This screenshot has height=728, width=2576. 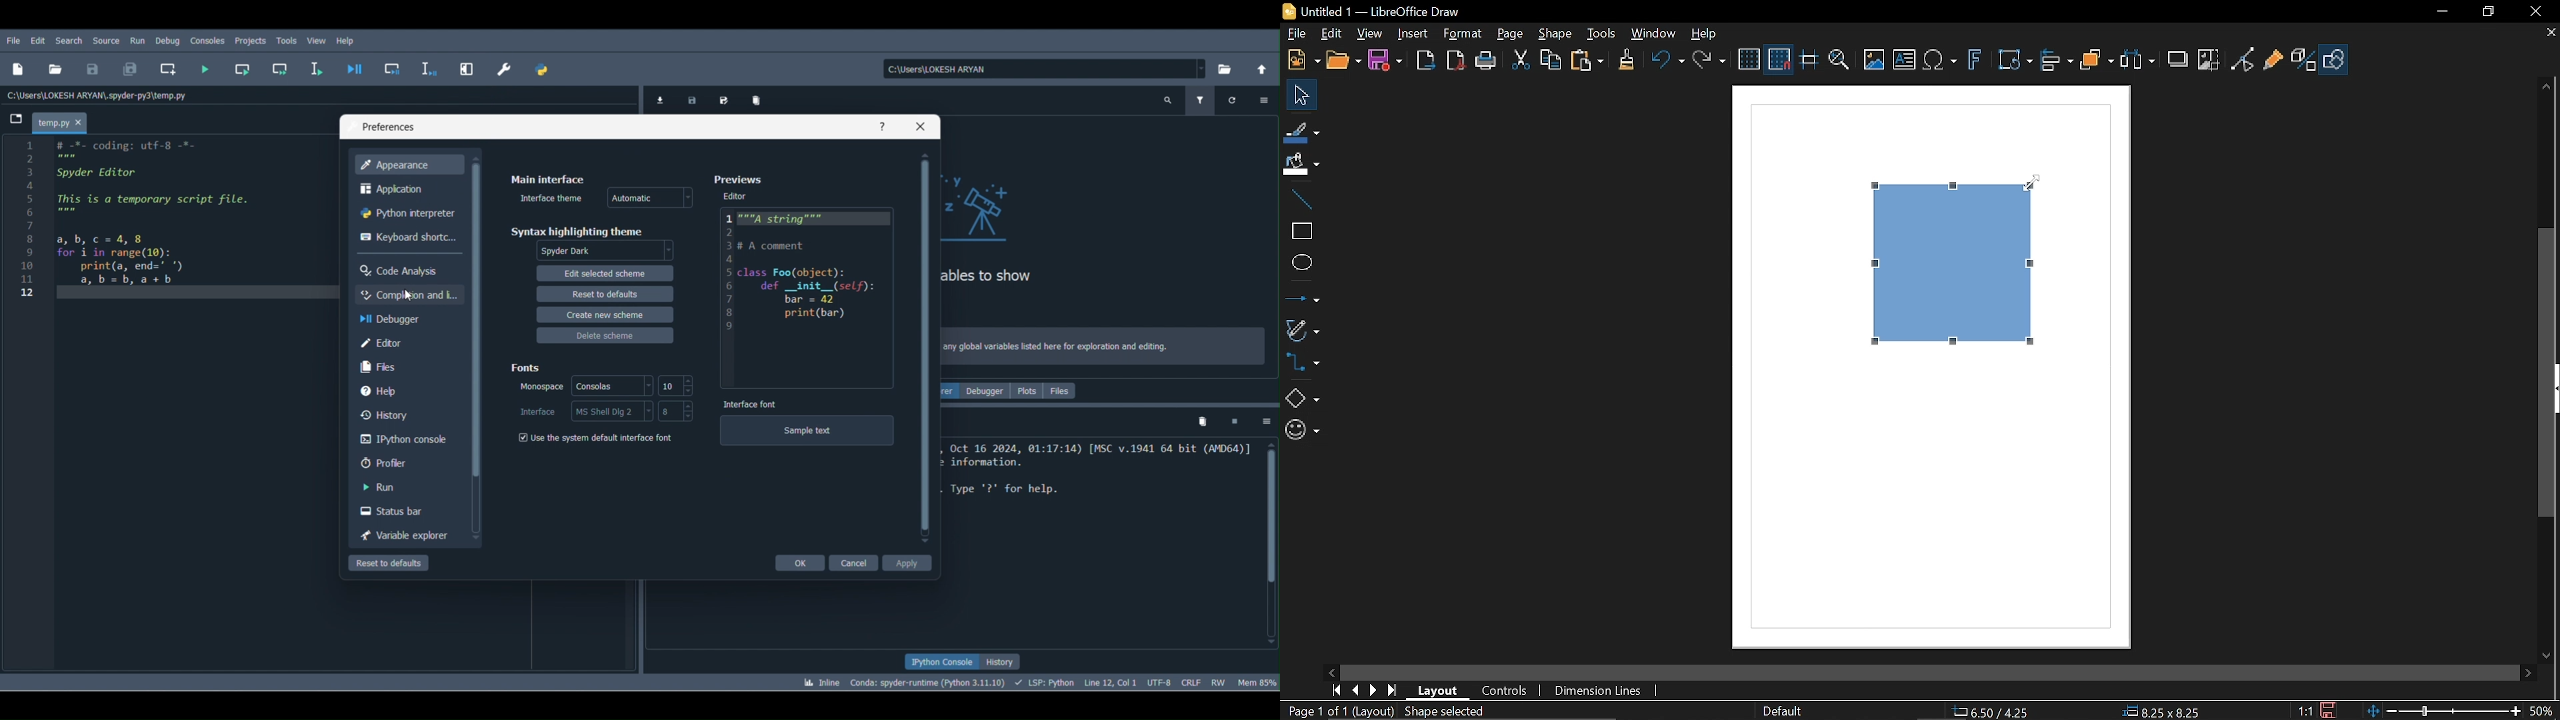 What do you see at coordinates (2098, 62) in the screenshot?
I see `Arrange` at bounding box center [2098, 62].